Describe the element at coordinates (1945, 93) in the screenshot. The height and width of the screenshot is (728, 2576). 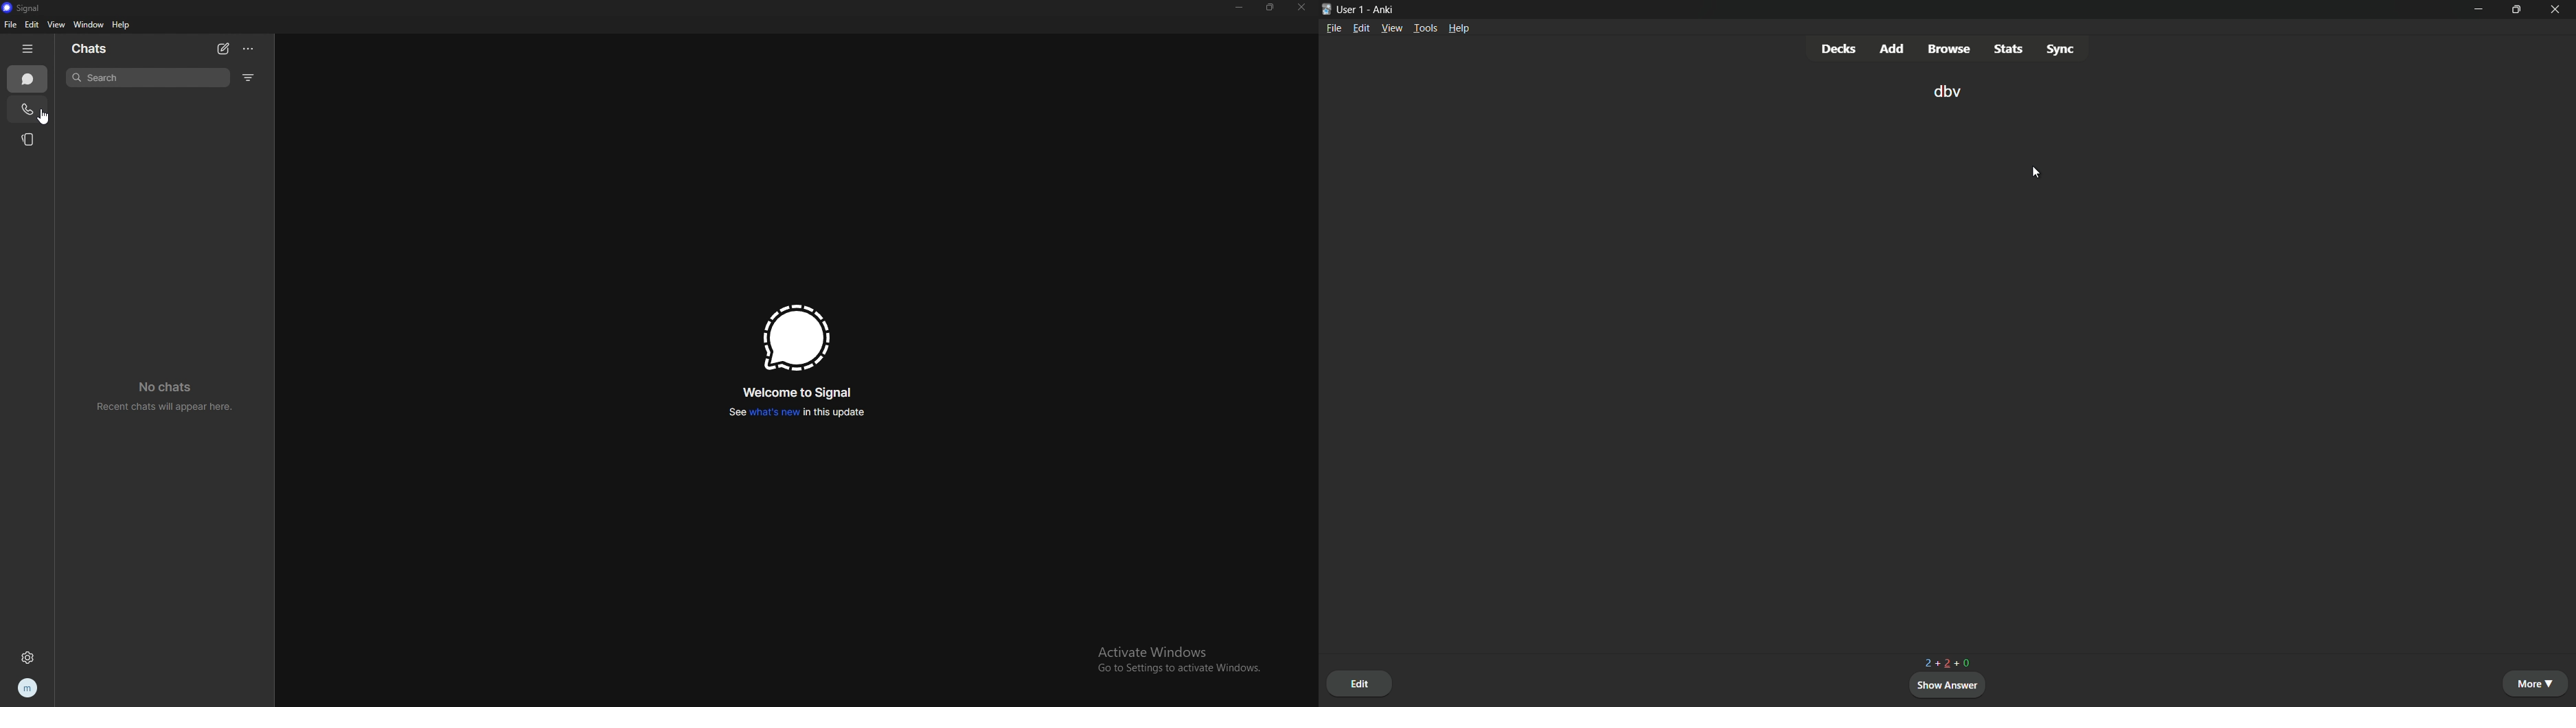
I see `dbv` at that location.